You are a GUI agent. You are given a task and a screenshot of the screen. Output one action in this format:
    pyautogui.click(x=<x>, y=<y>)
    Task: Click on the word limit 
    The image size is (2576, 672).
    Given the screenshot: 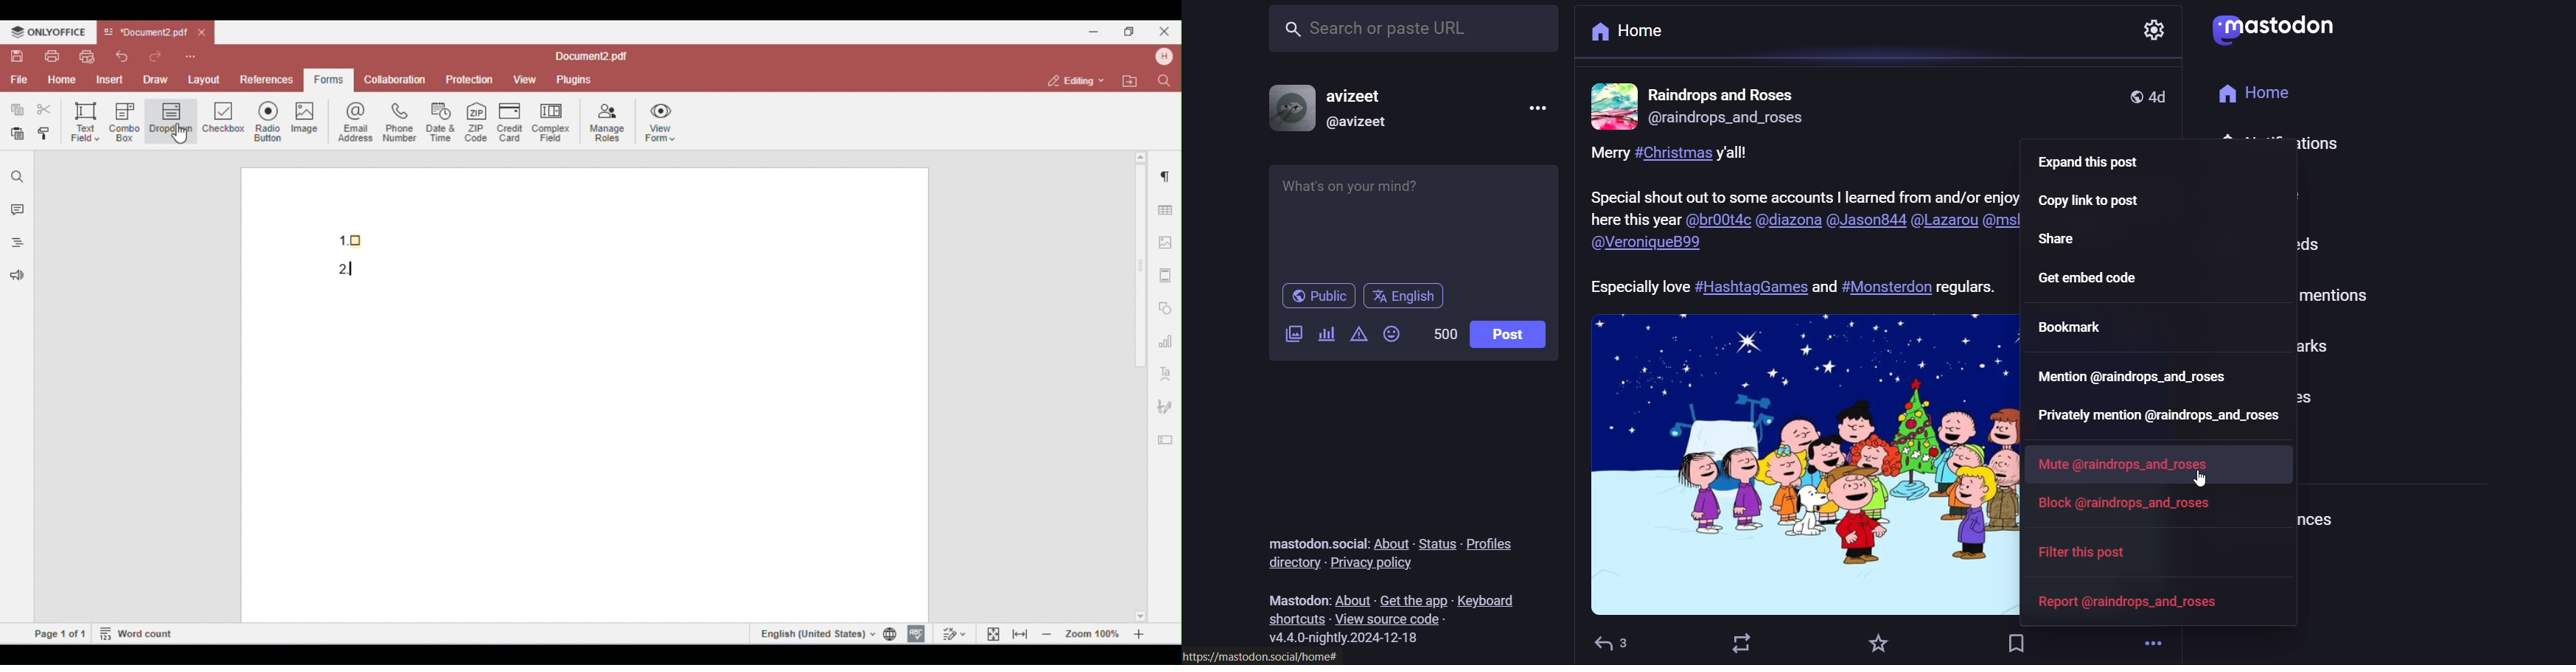 What is the action you would take?
    pyautogui.click(x=1444, y=338)
    